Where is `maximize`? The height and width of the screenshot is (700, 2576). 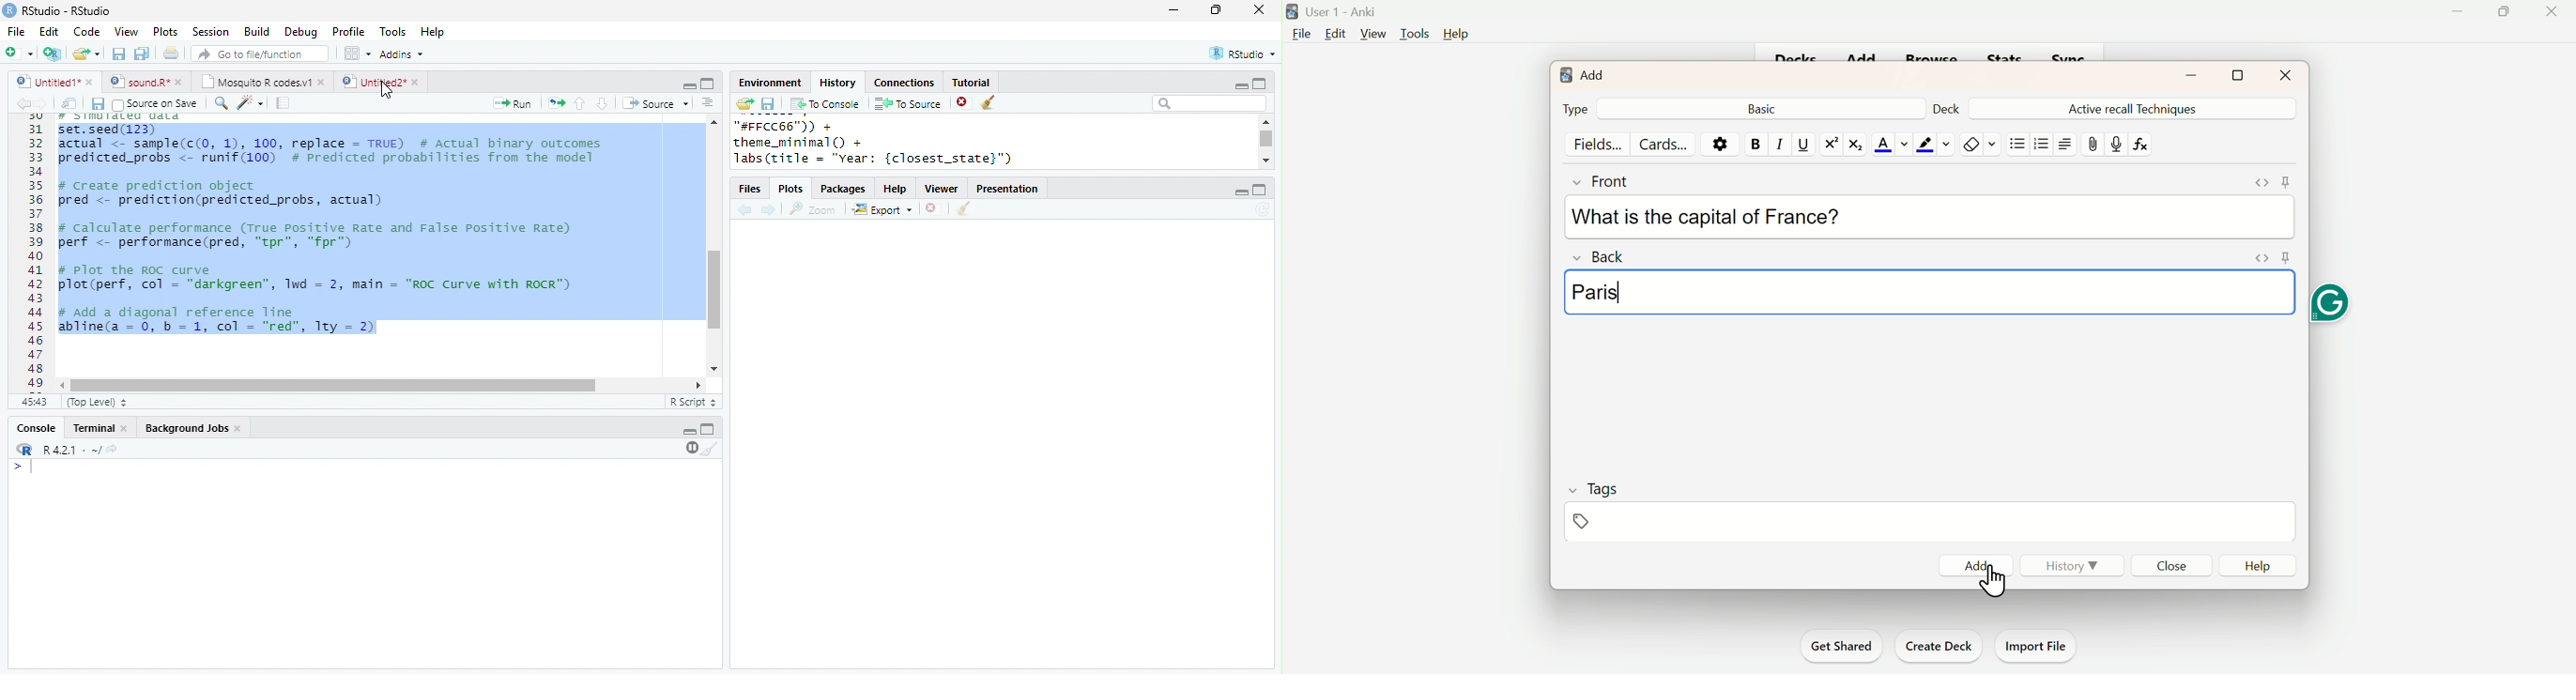
maximize is located at coordinates (1260, 190).